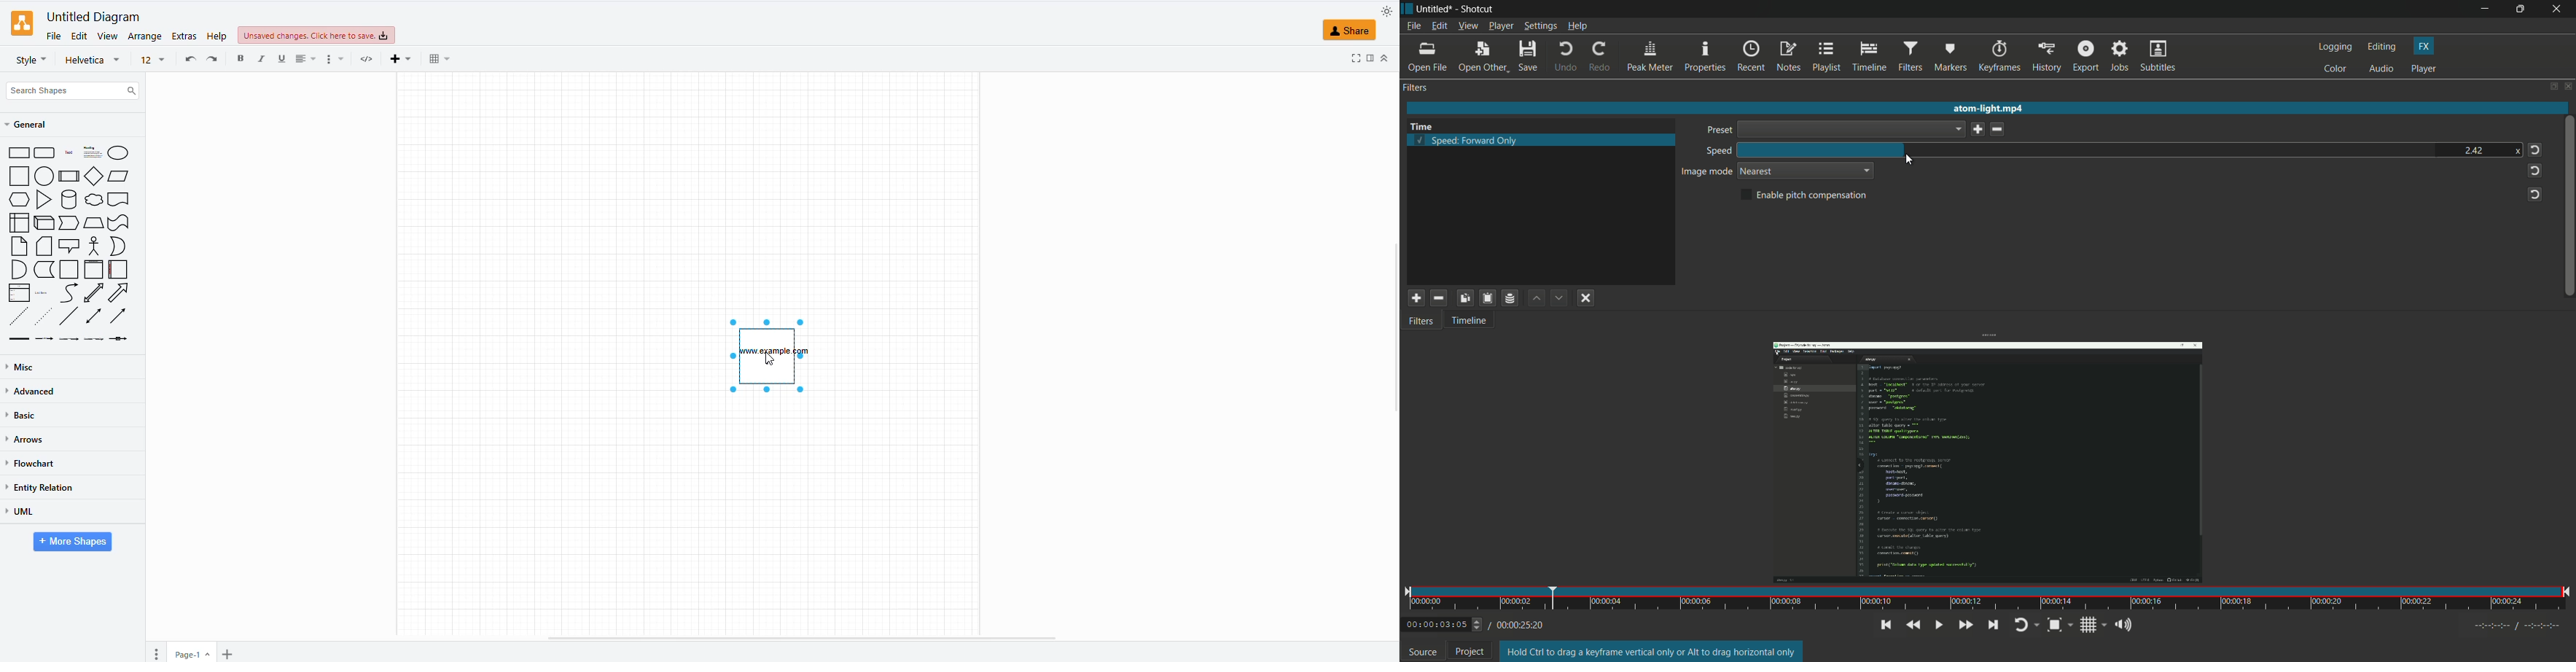  I want to click on color, so click(2336, 69).